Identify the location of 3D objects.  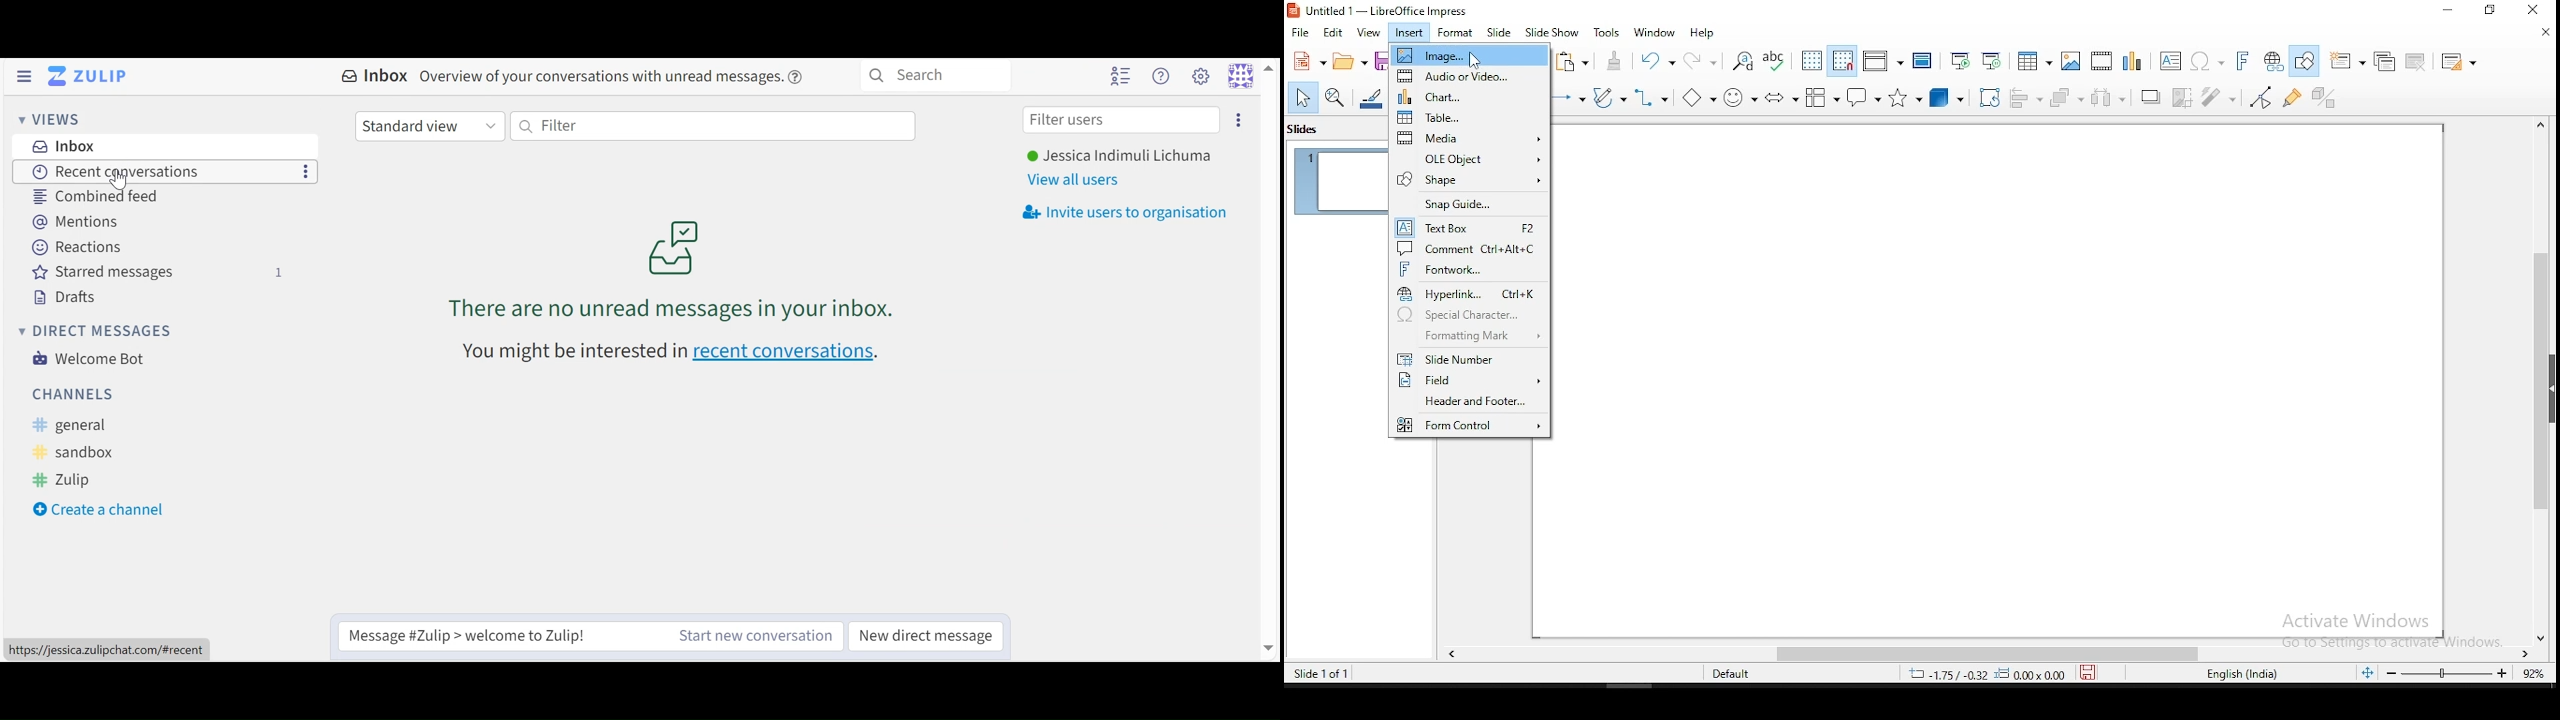
(1947, 95).